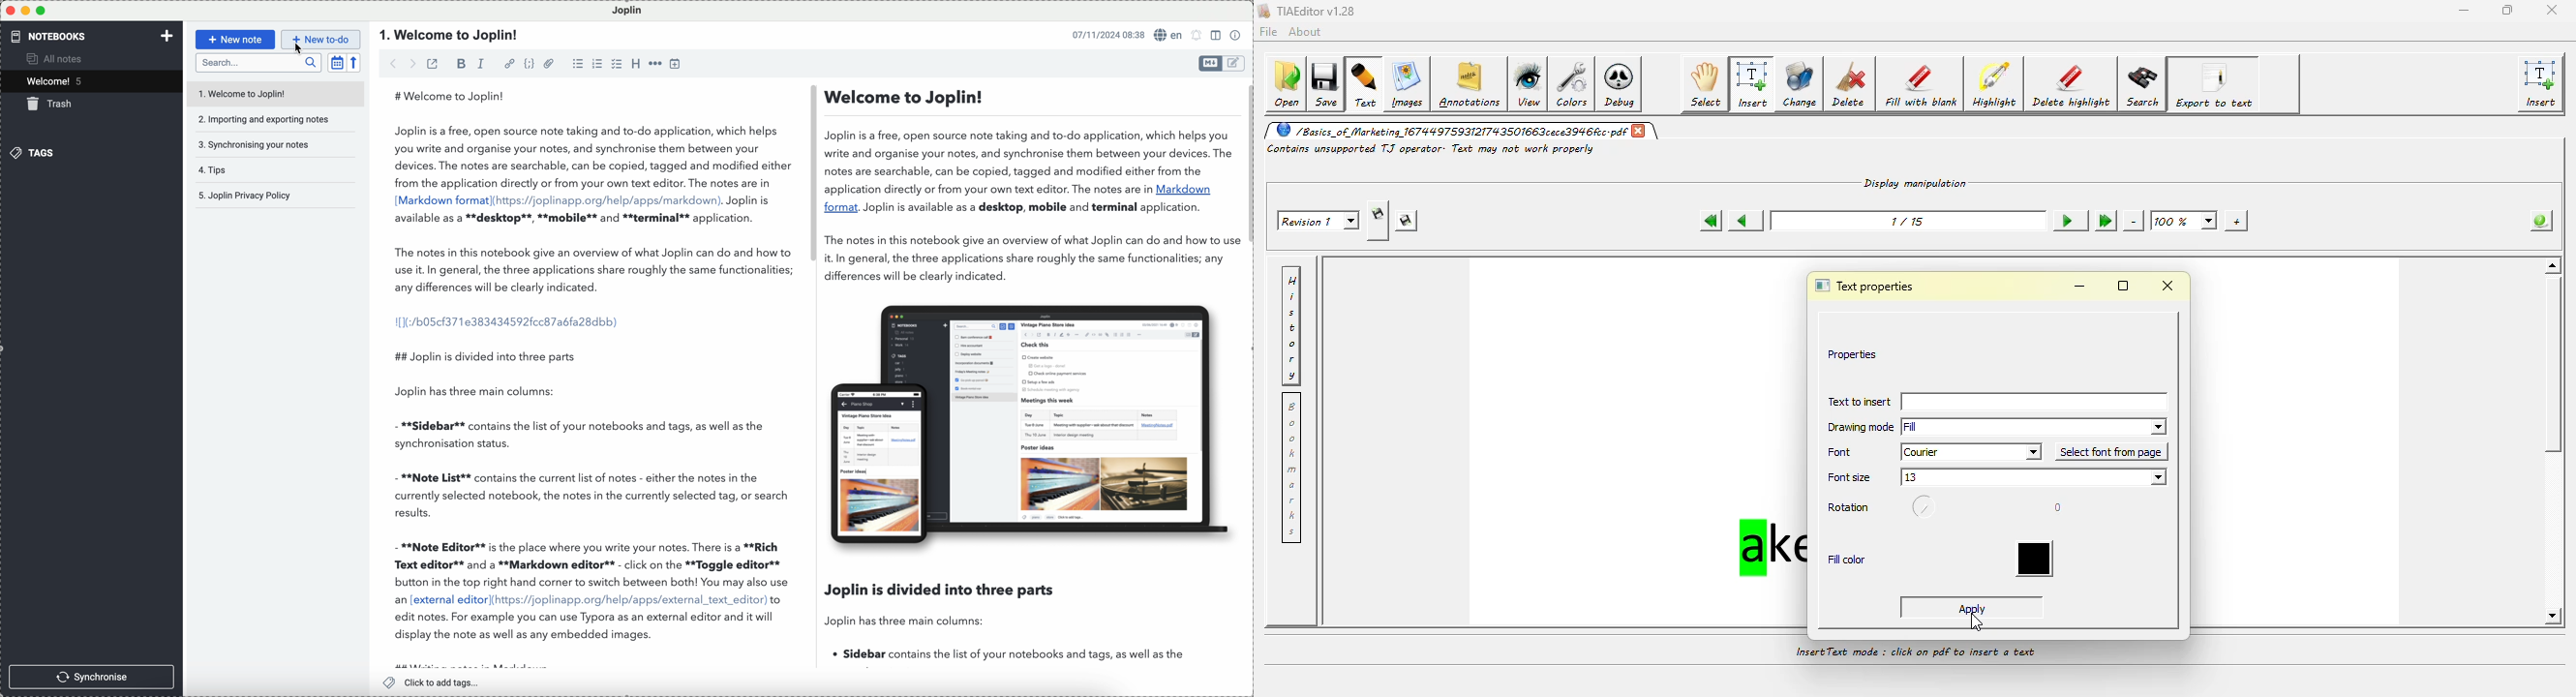 The image size is (2576, 700). Describe the element at coordinates (275, 146) in the screenshot. I see `synchronising your notes` at that location.